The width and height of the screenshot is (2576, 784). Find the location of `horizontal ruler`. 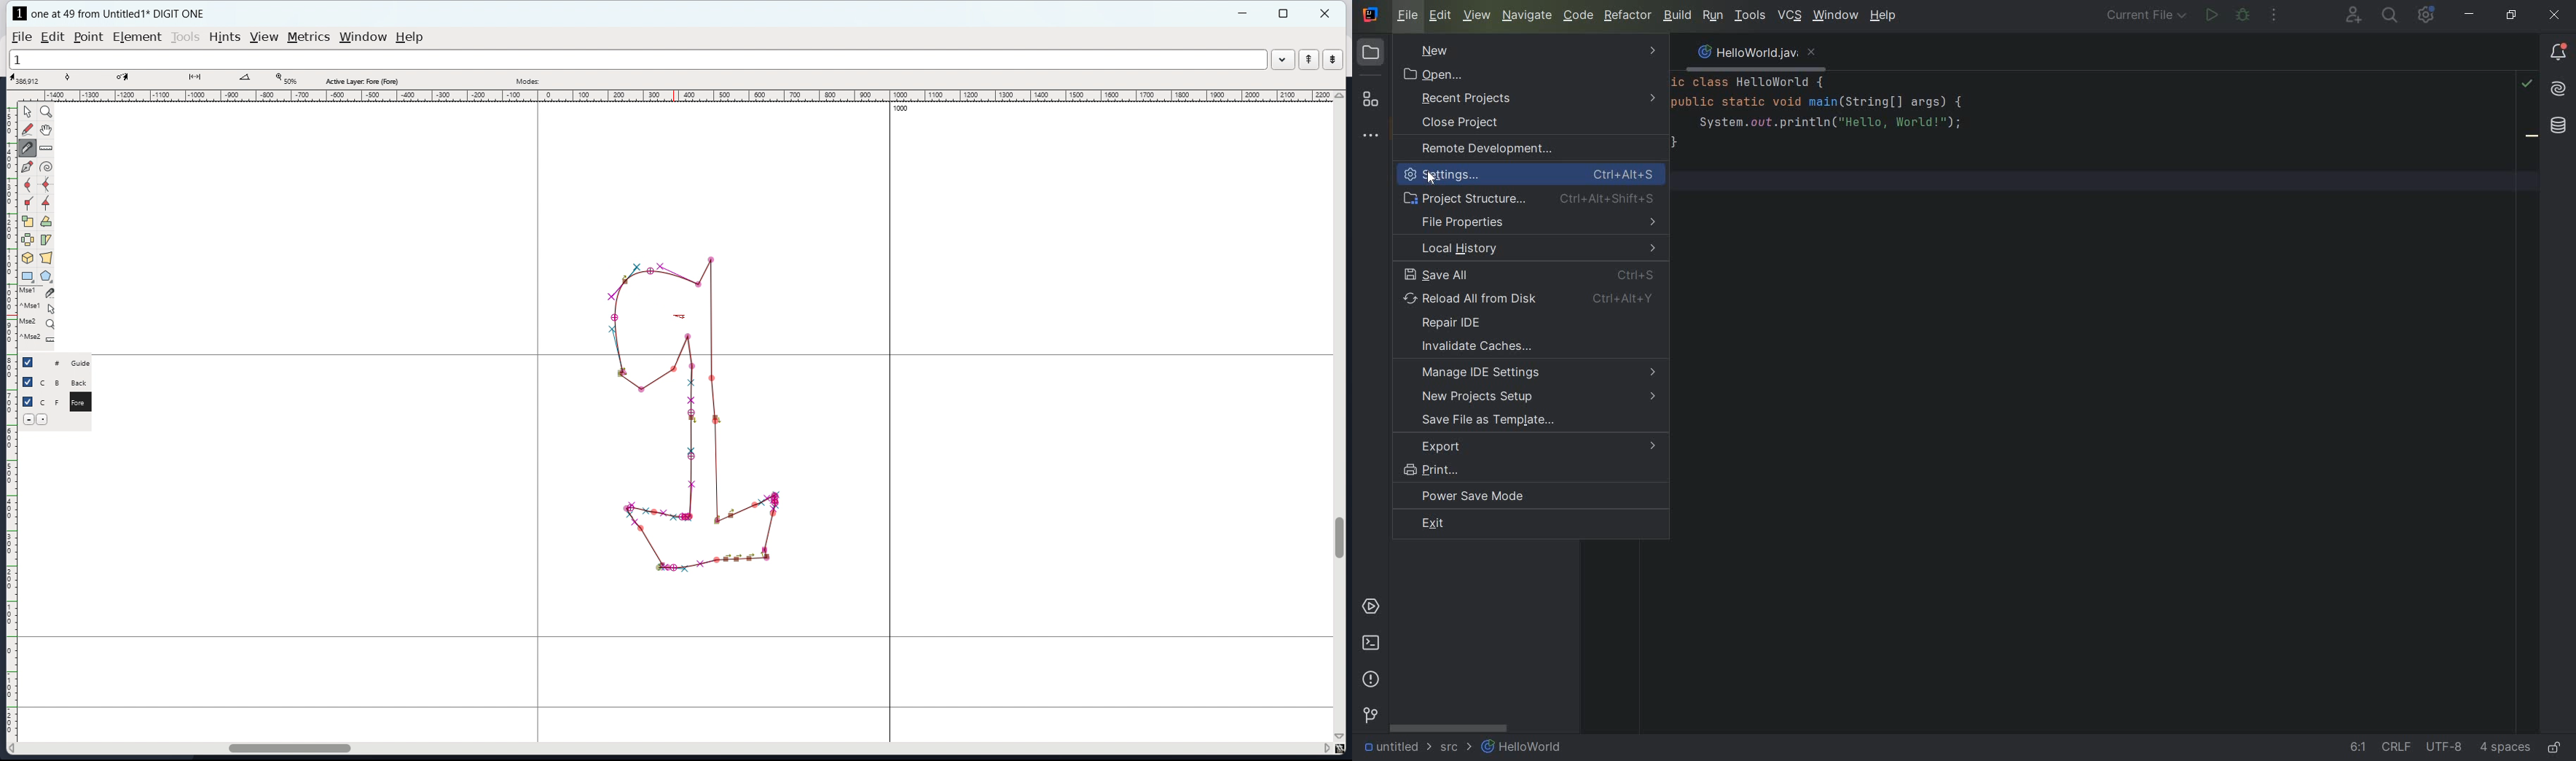

horizontal ruler is located at coordinates (683, 97).